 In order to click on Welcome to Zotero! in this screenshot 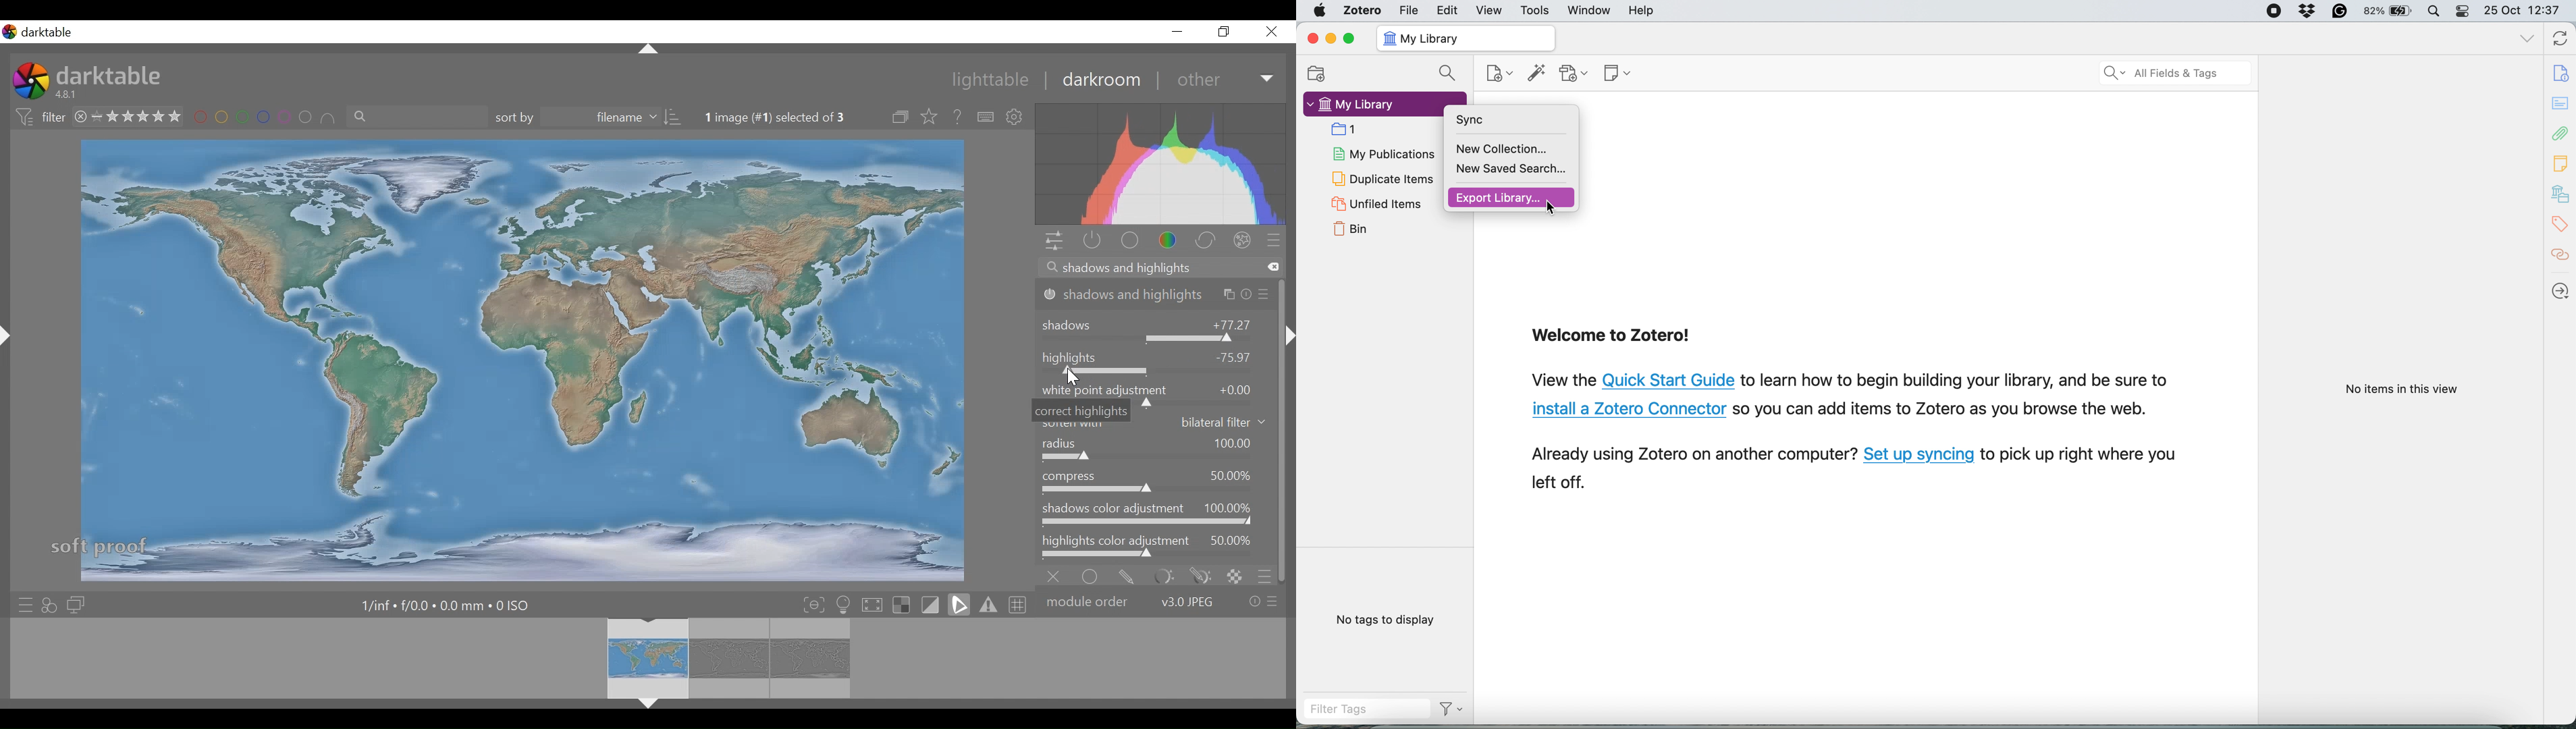, I will do `click(1618, 336)`.